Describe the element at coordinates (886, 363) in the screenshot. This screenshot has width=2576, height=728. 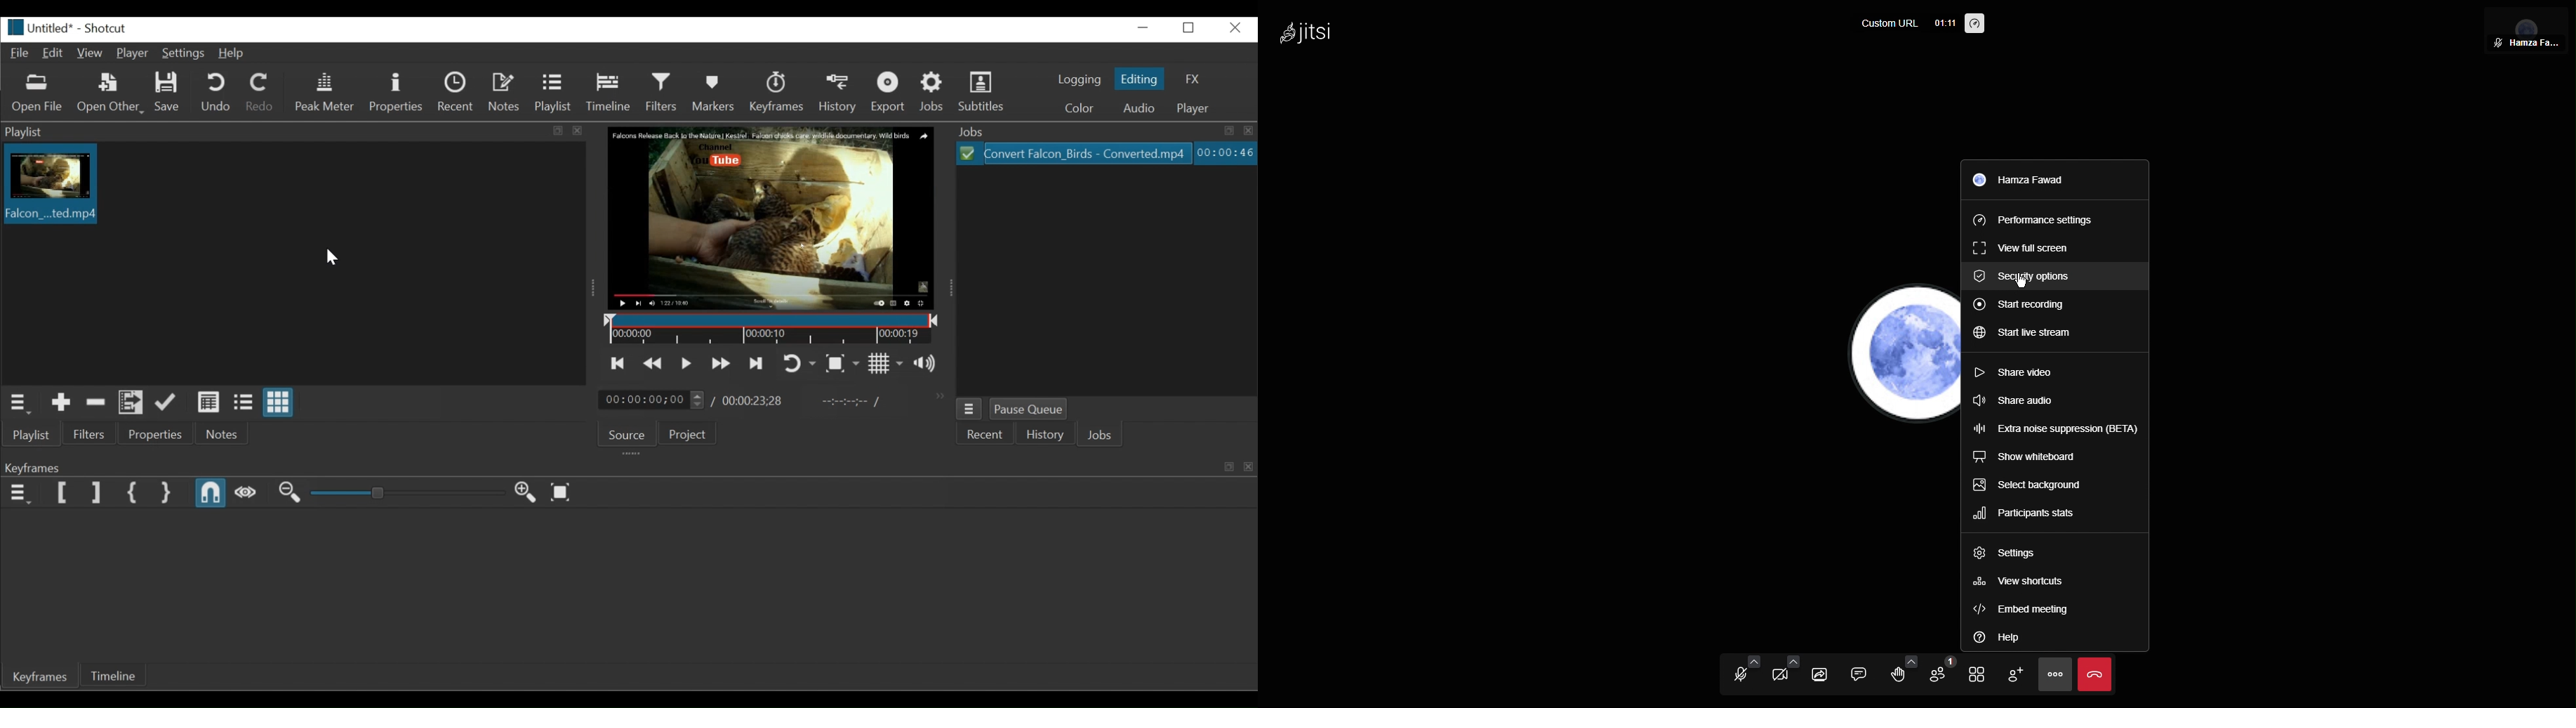
I see `Toggle grid display on the player` at that location.